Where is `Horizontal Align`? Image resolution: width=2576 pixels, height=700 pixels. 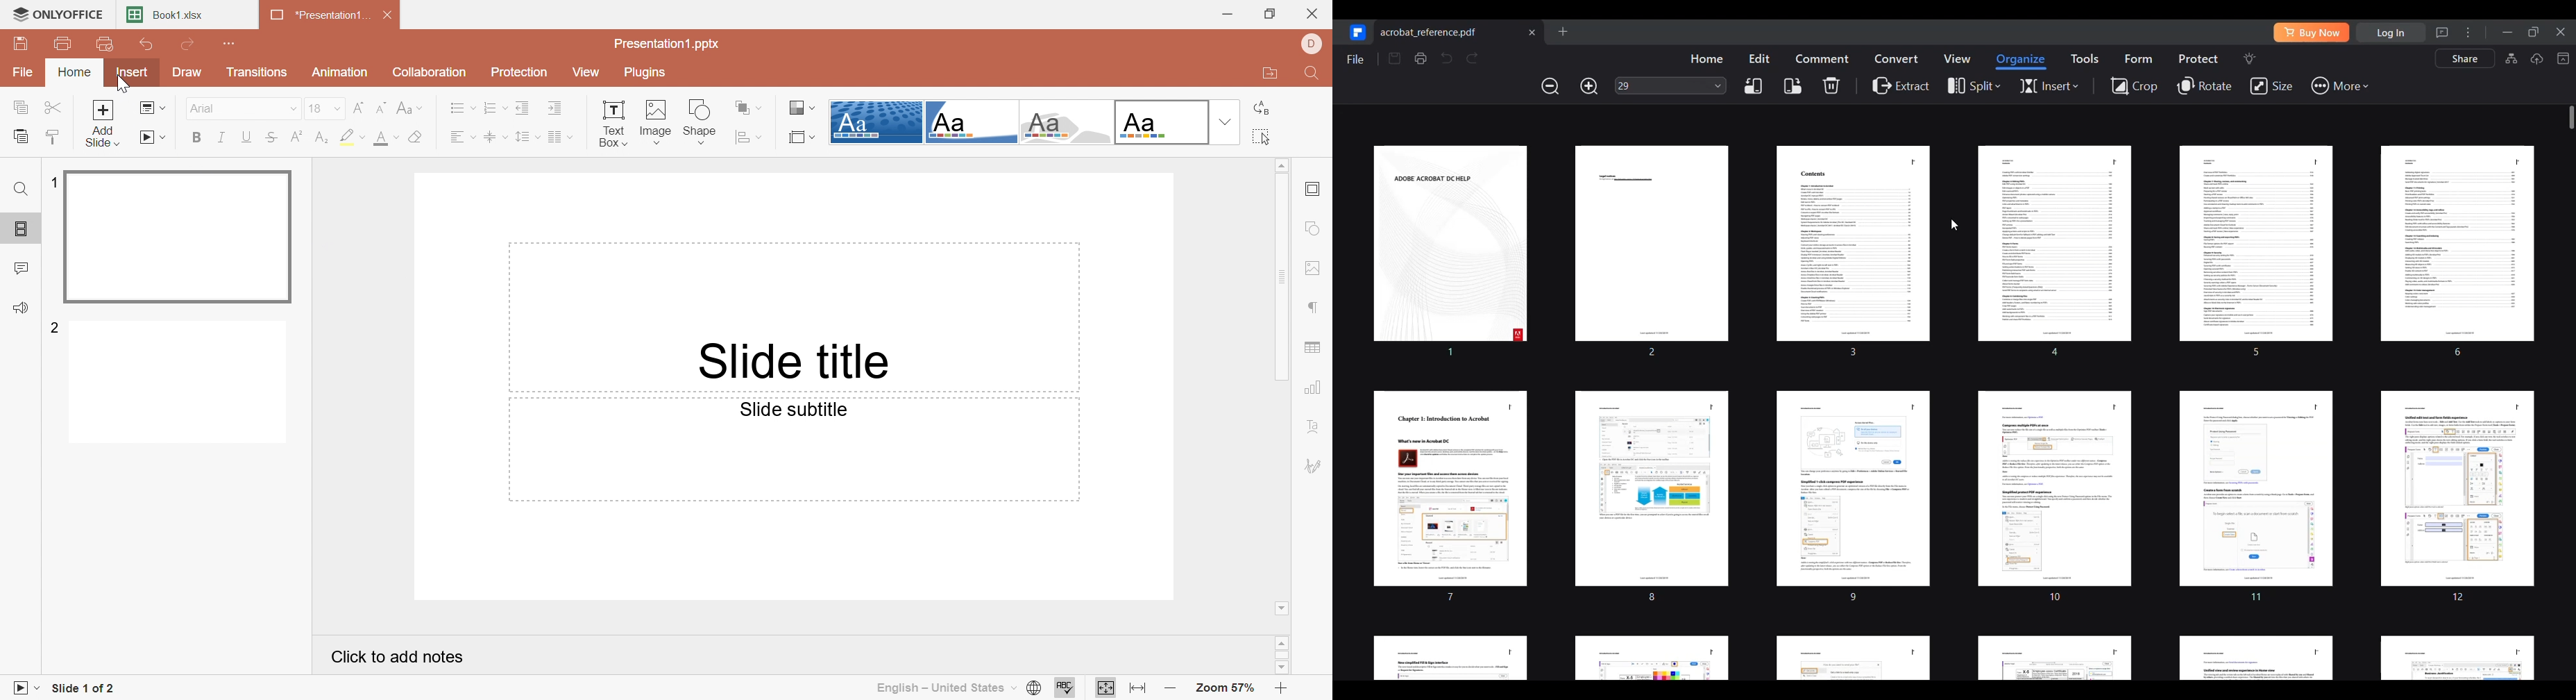 Horizontal Align is located at coordinates (461, 139).